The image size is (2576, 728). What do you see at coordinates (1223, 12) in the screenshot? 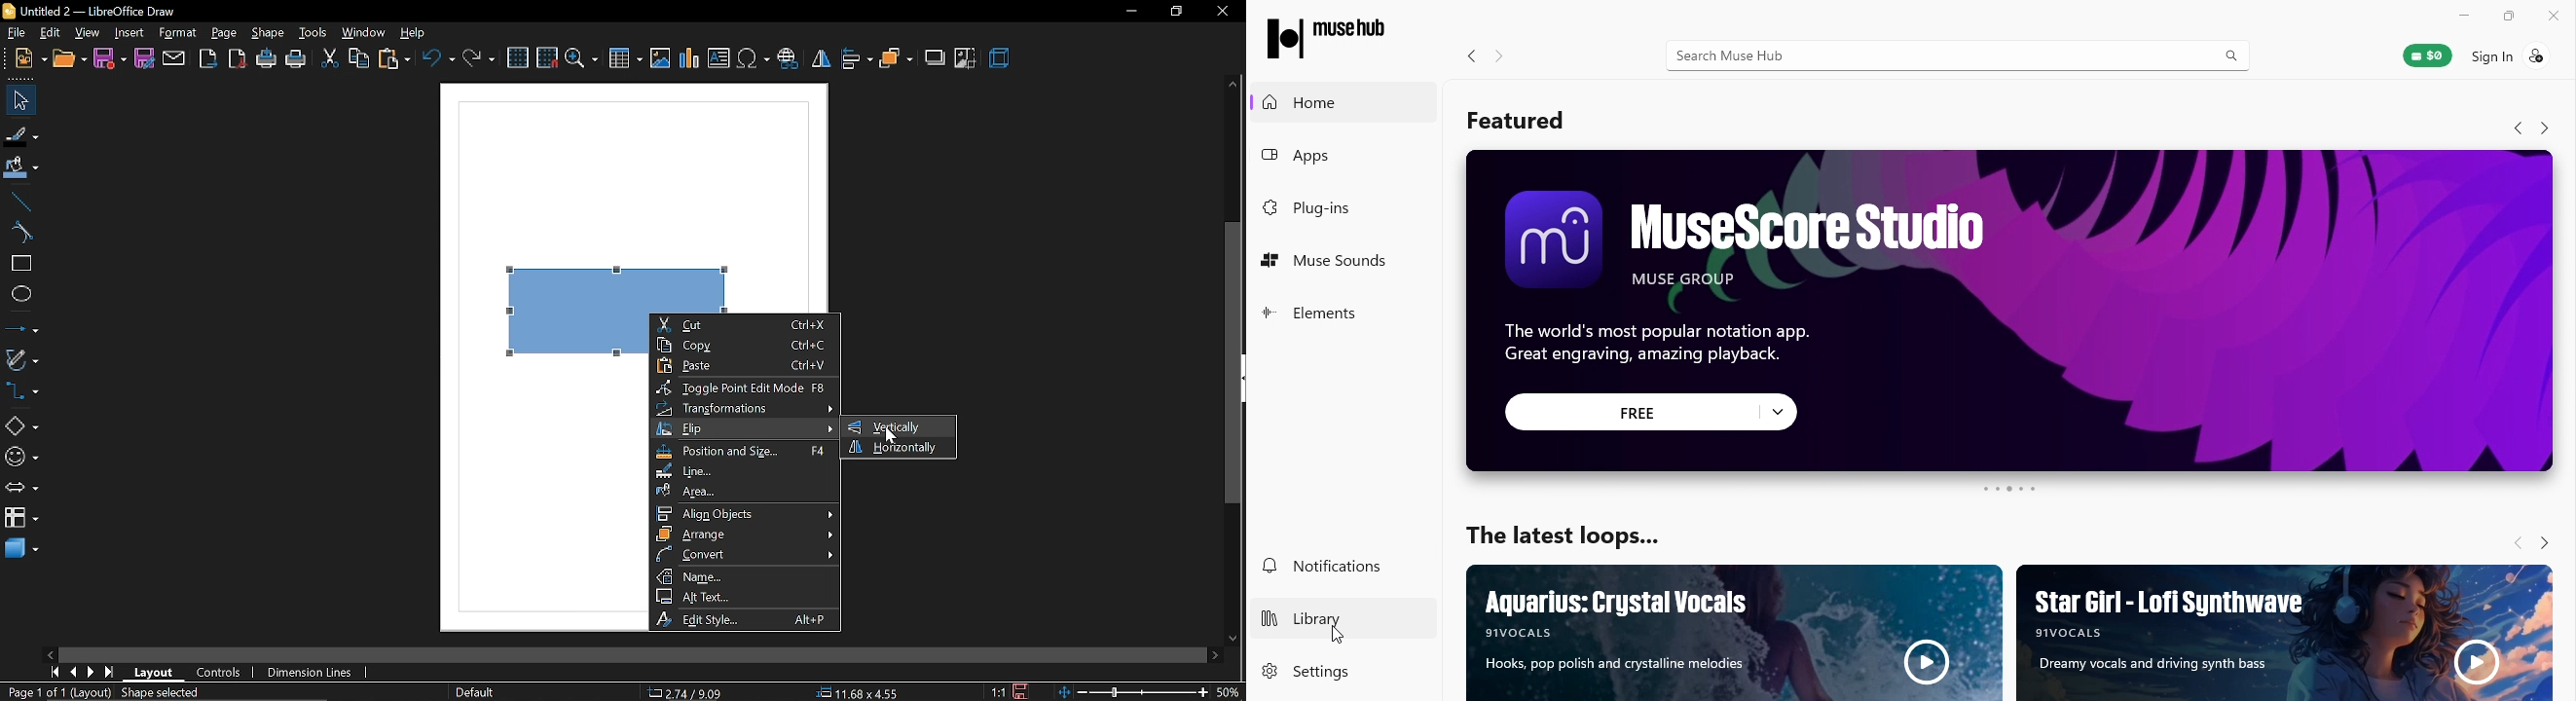
I see `close` at bounding box center [1223, 12].